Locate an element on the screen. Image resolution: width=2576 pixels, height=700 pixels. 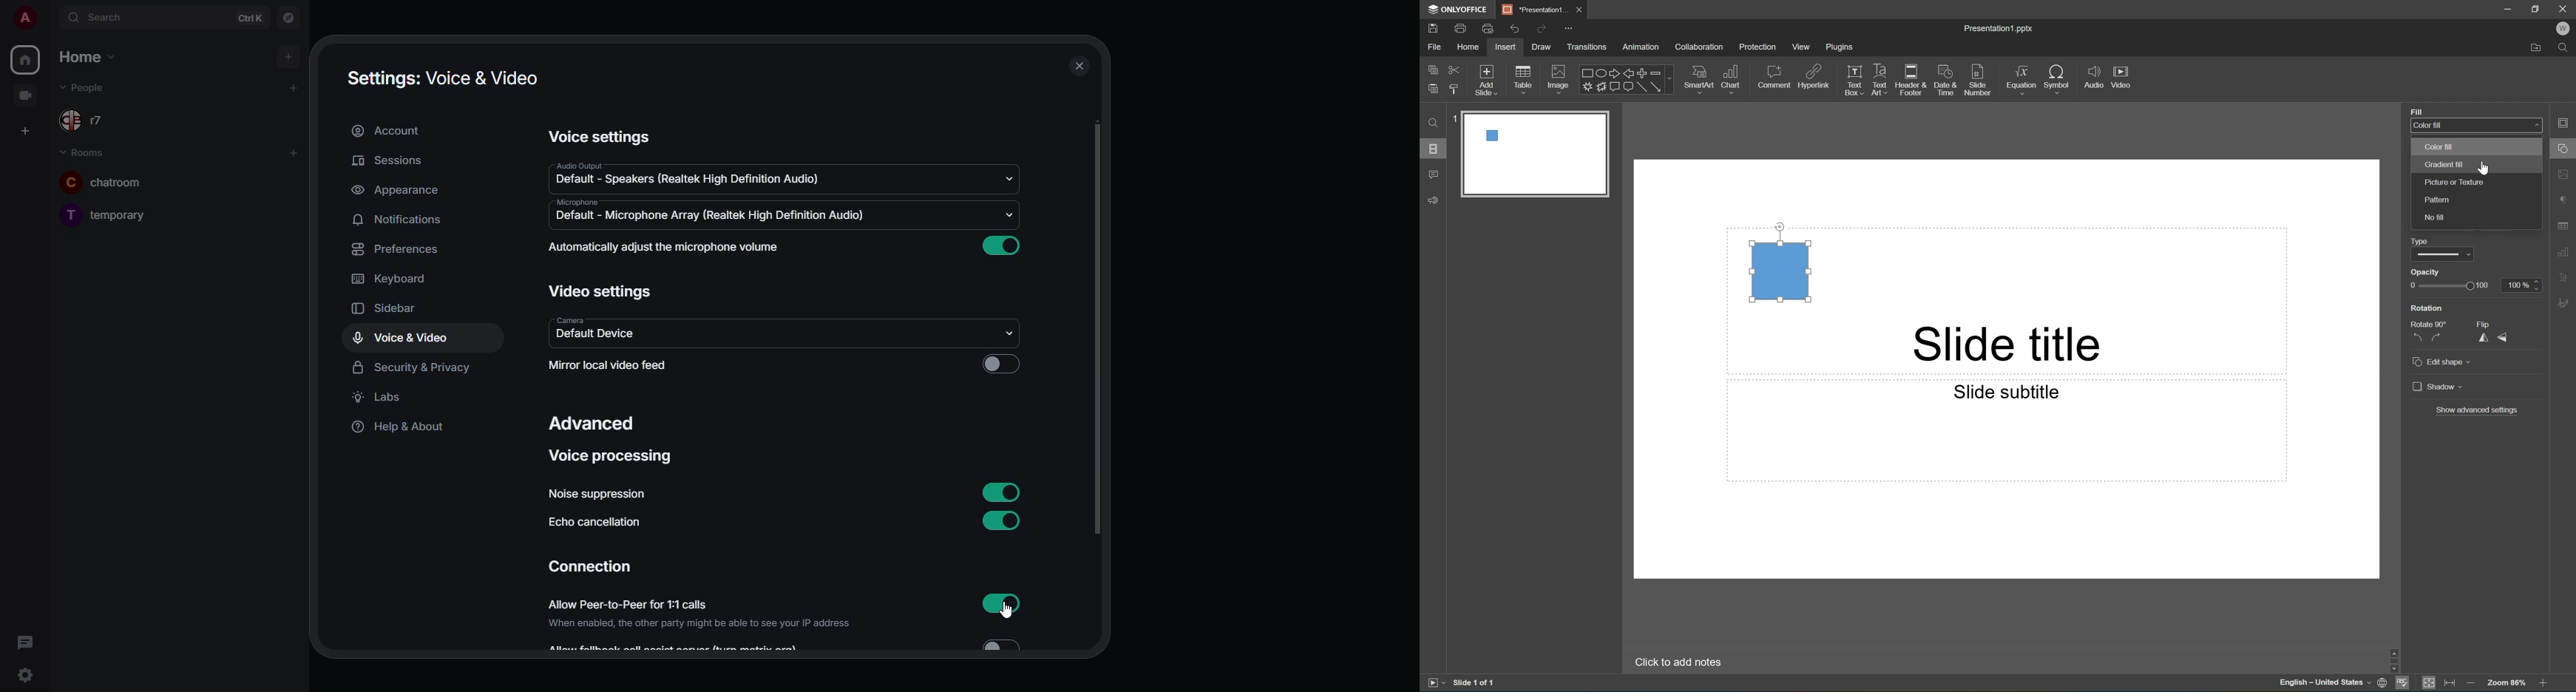
Zoom 103% is located at coordinates (2506, 682).